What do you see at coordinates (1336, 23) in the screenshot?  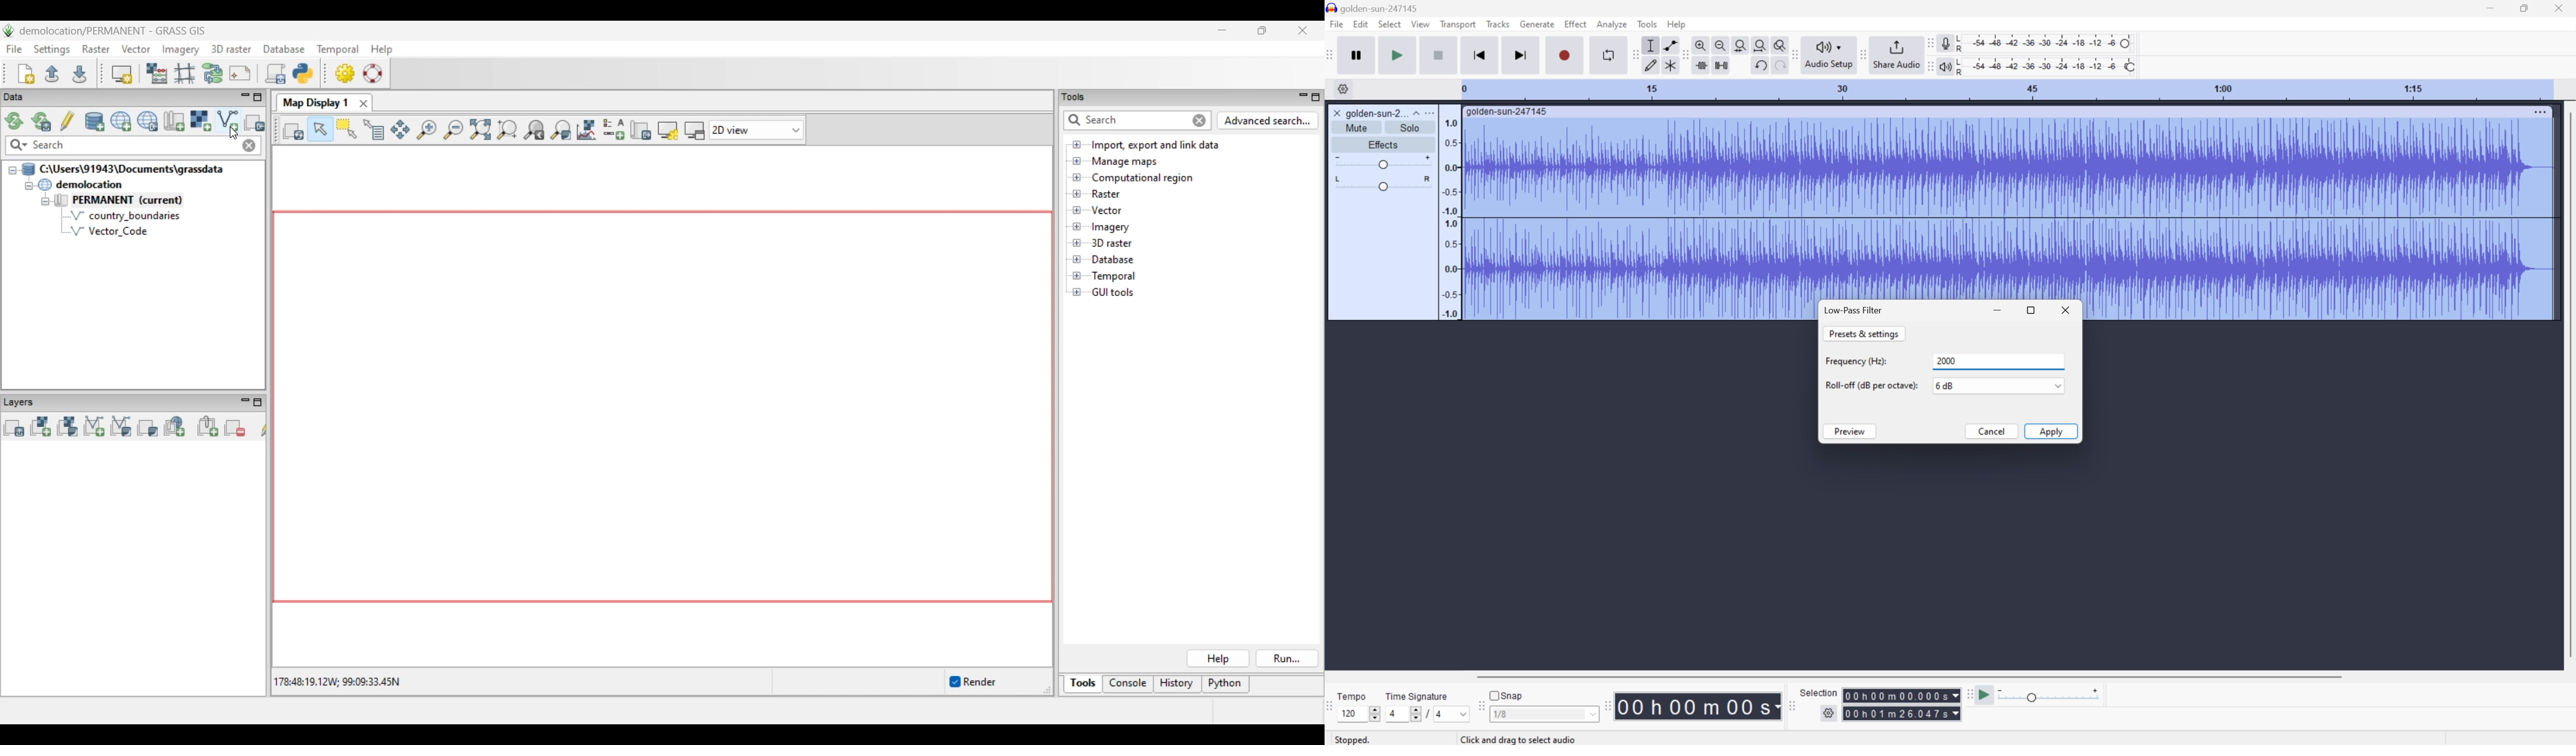 I see `File` at bounding box center [1336, 23].